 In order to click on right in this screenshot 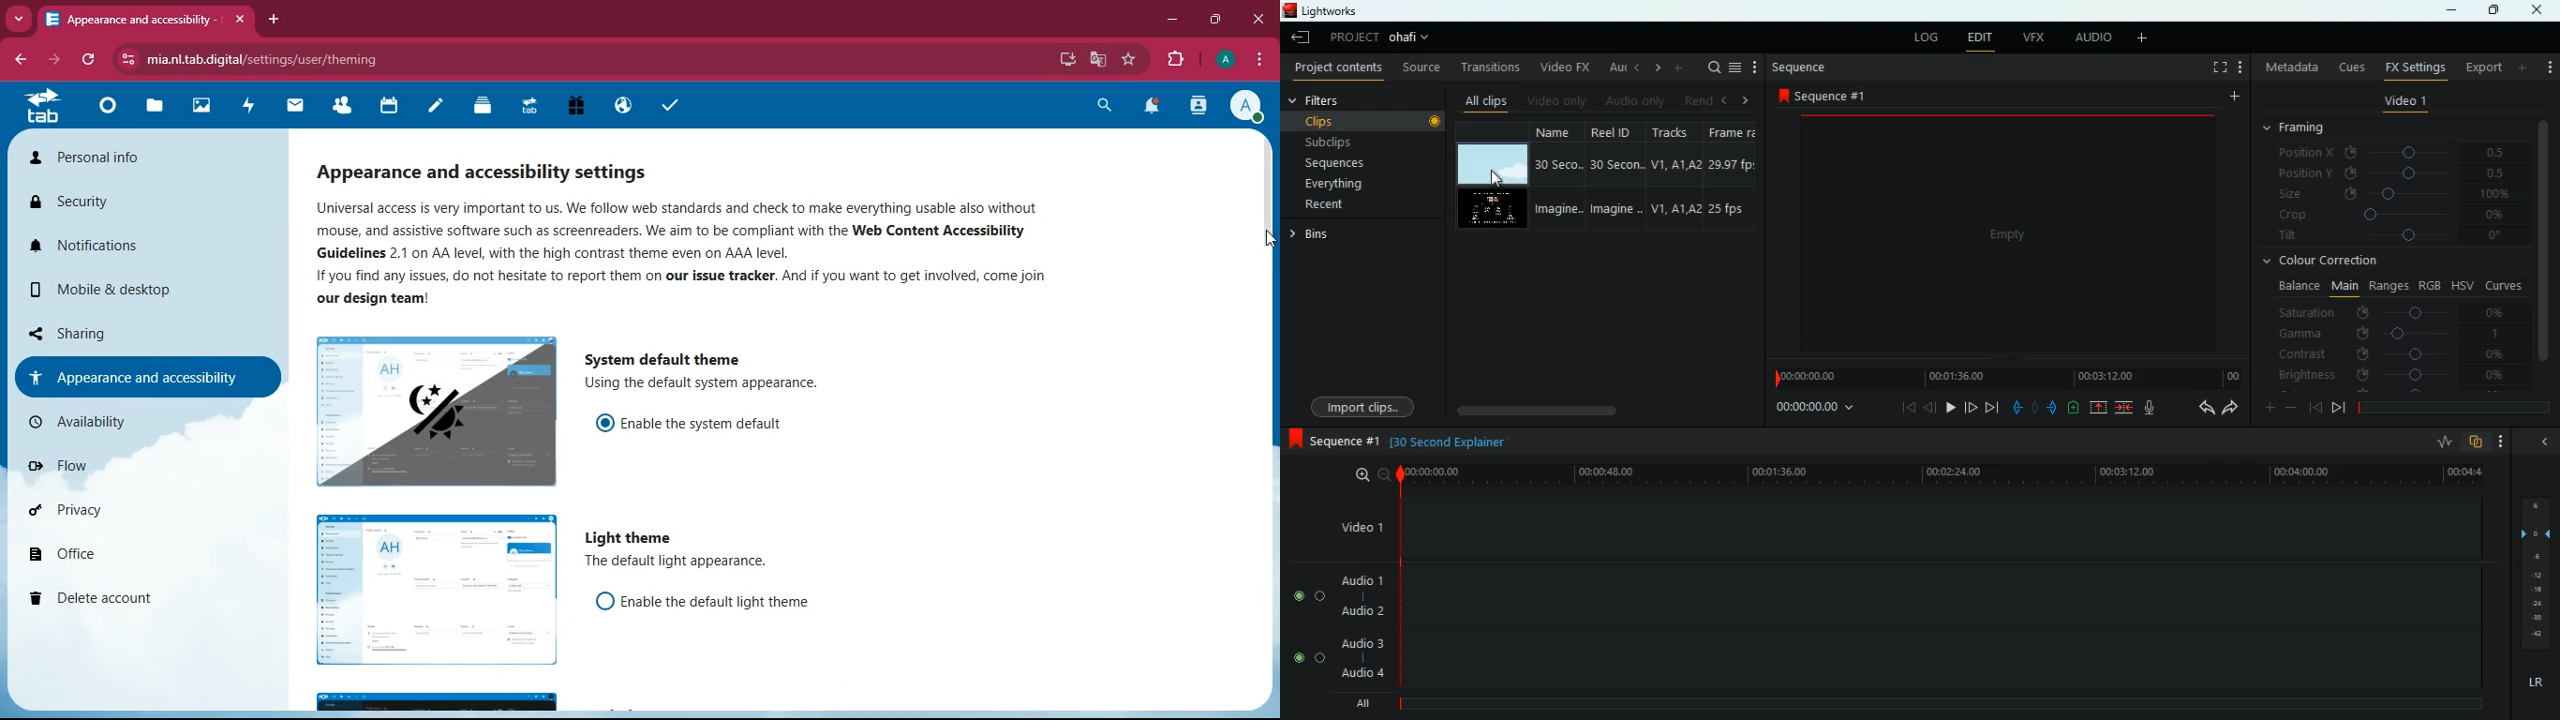, I will do `click(1745, 100)`.